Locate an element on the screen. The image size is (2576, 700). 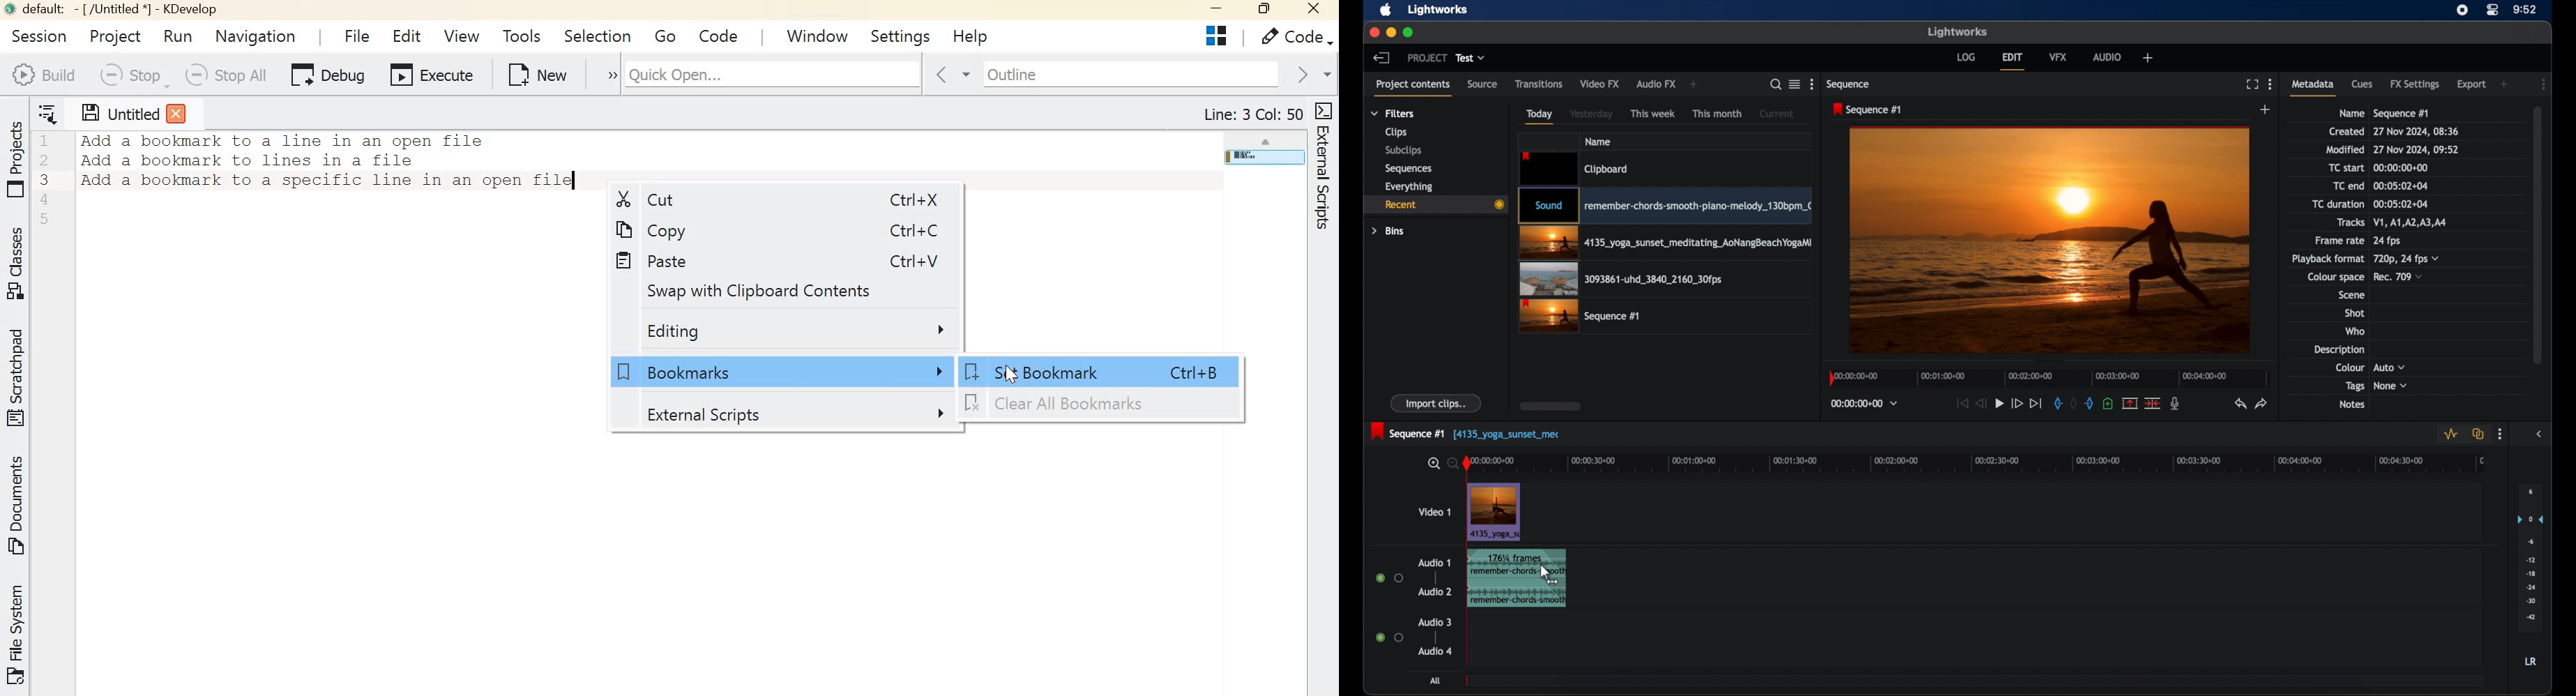
lr is located at coordinates (2530, 661).